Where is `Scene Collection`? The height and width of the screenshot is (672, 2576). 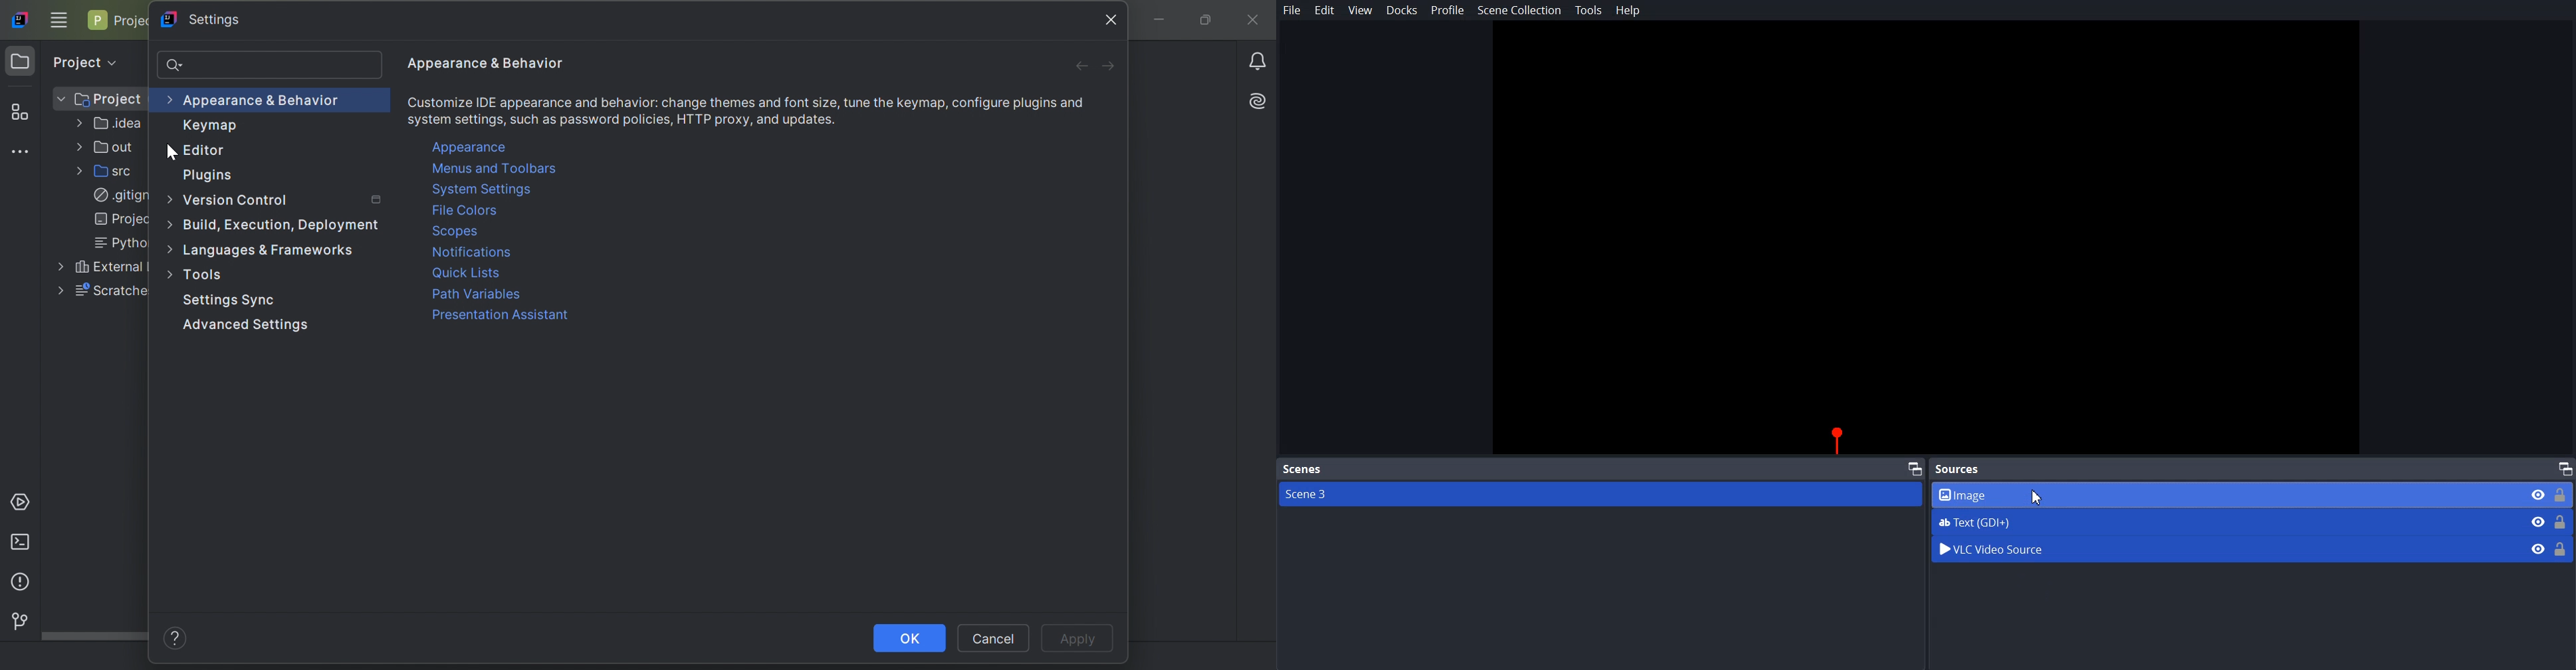 Scene Collection is located at coordinates (1519, 12).